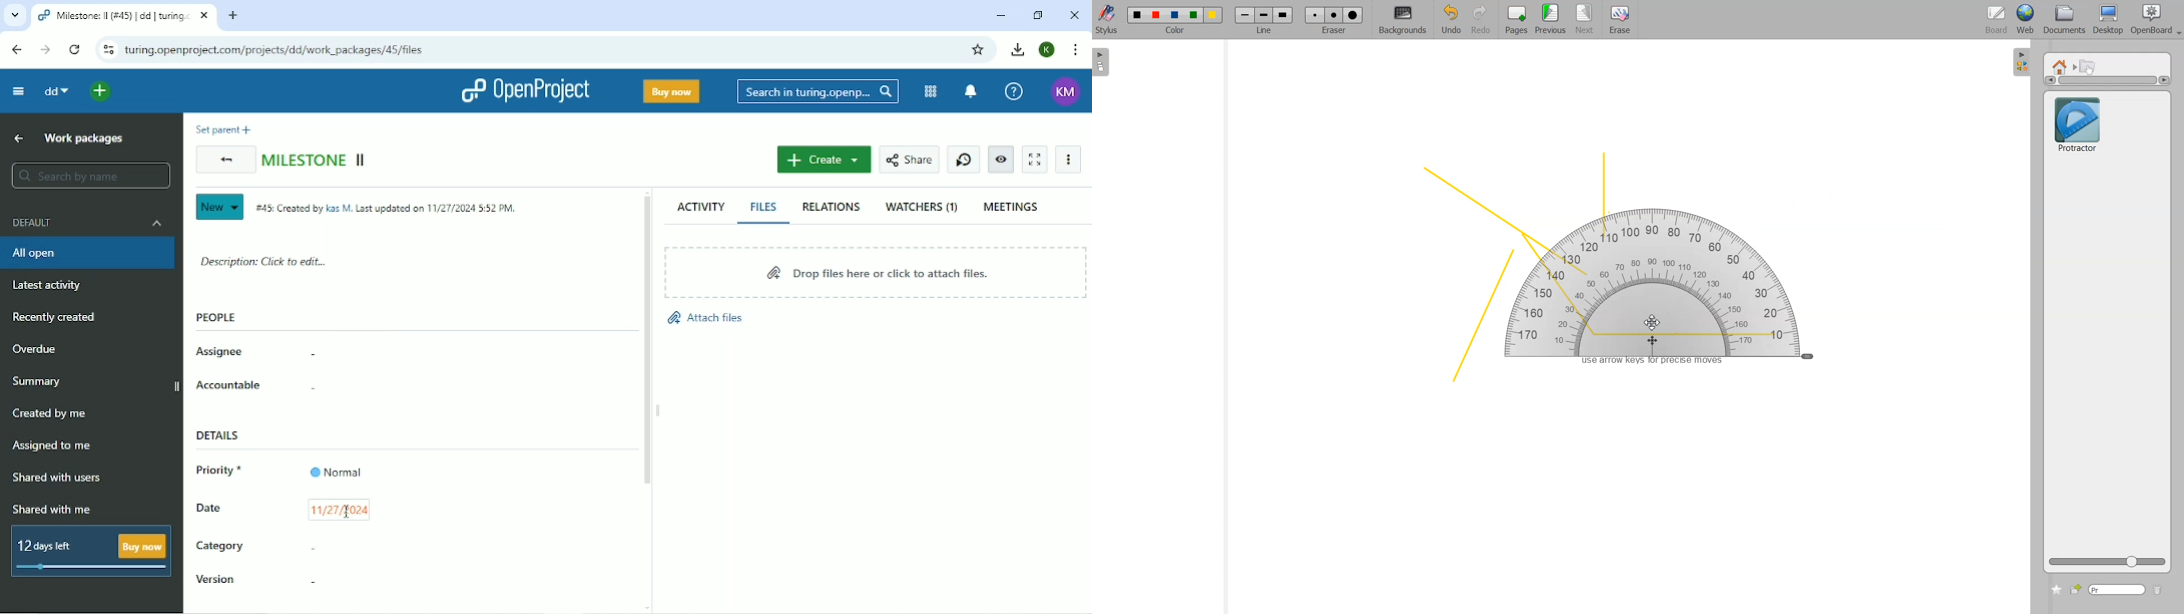  I want to click on -, so click(310, 547).